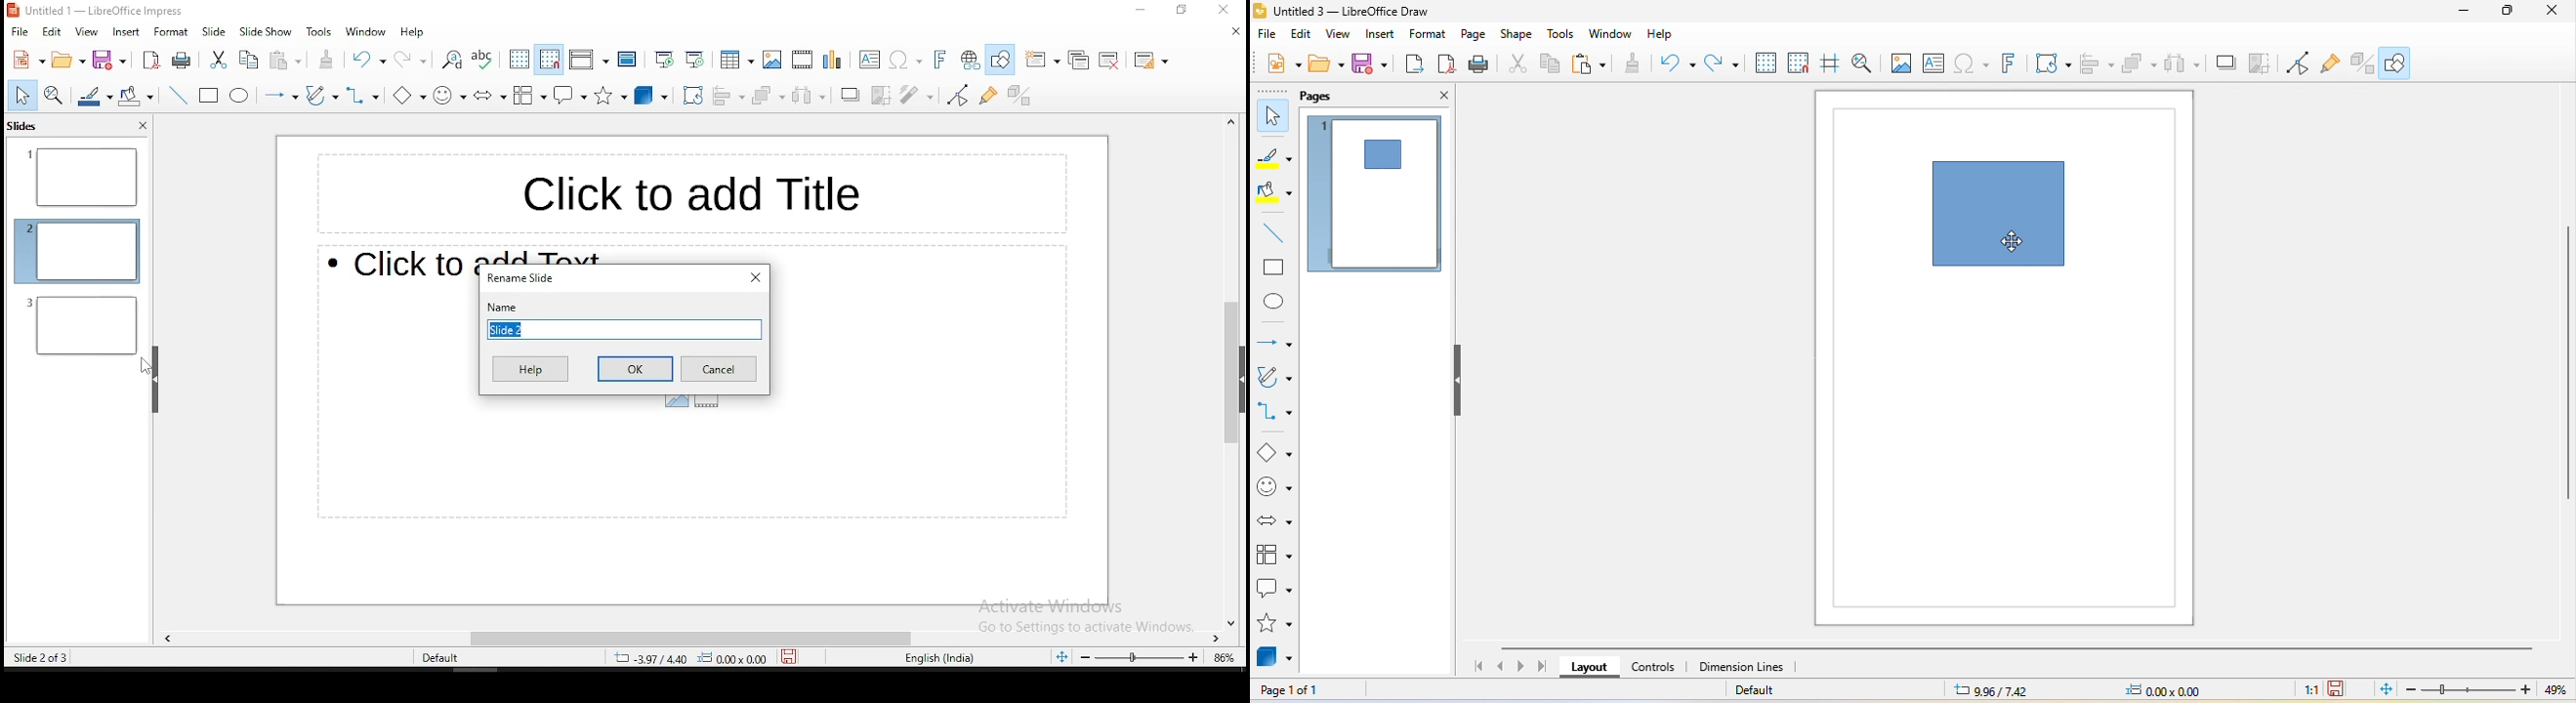  I want to click on view, so click(1342, 36).